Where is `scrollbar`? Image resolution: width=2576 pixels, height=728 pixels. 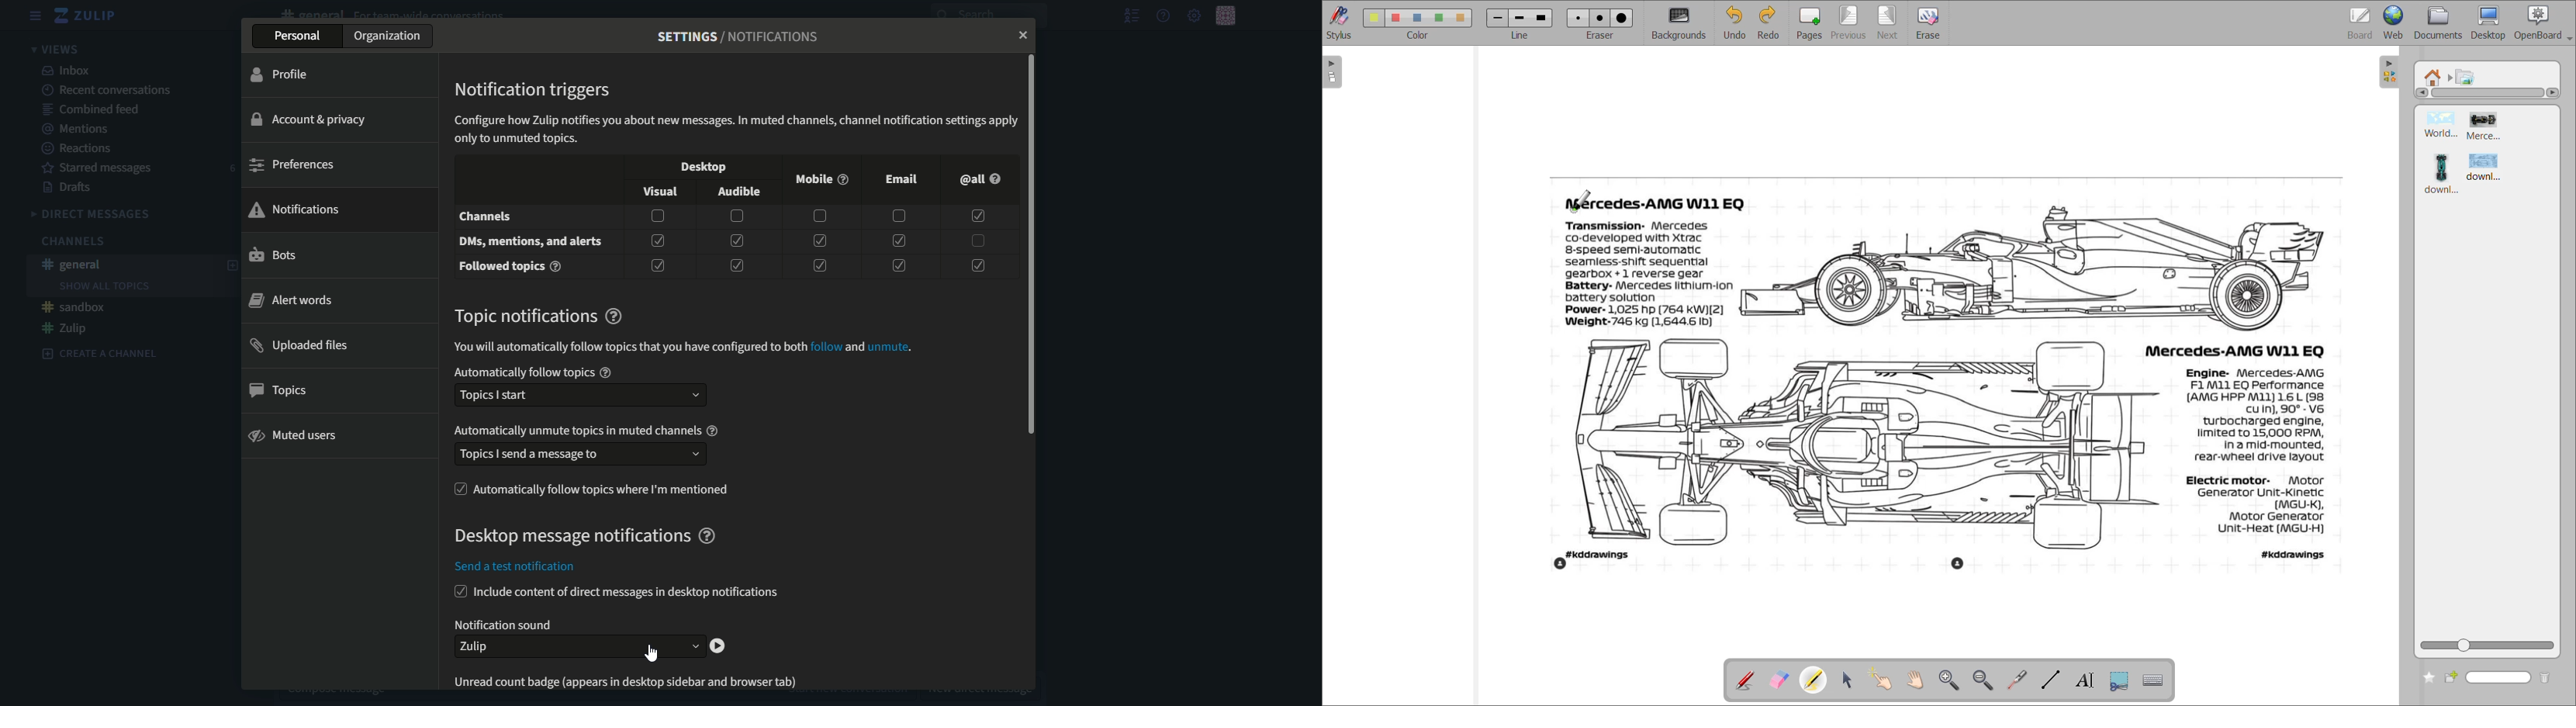 scrollbar is located at coordinates (1031, 244).